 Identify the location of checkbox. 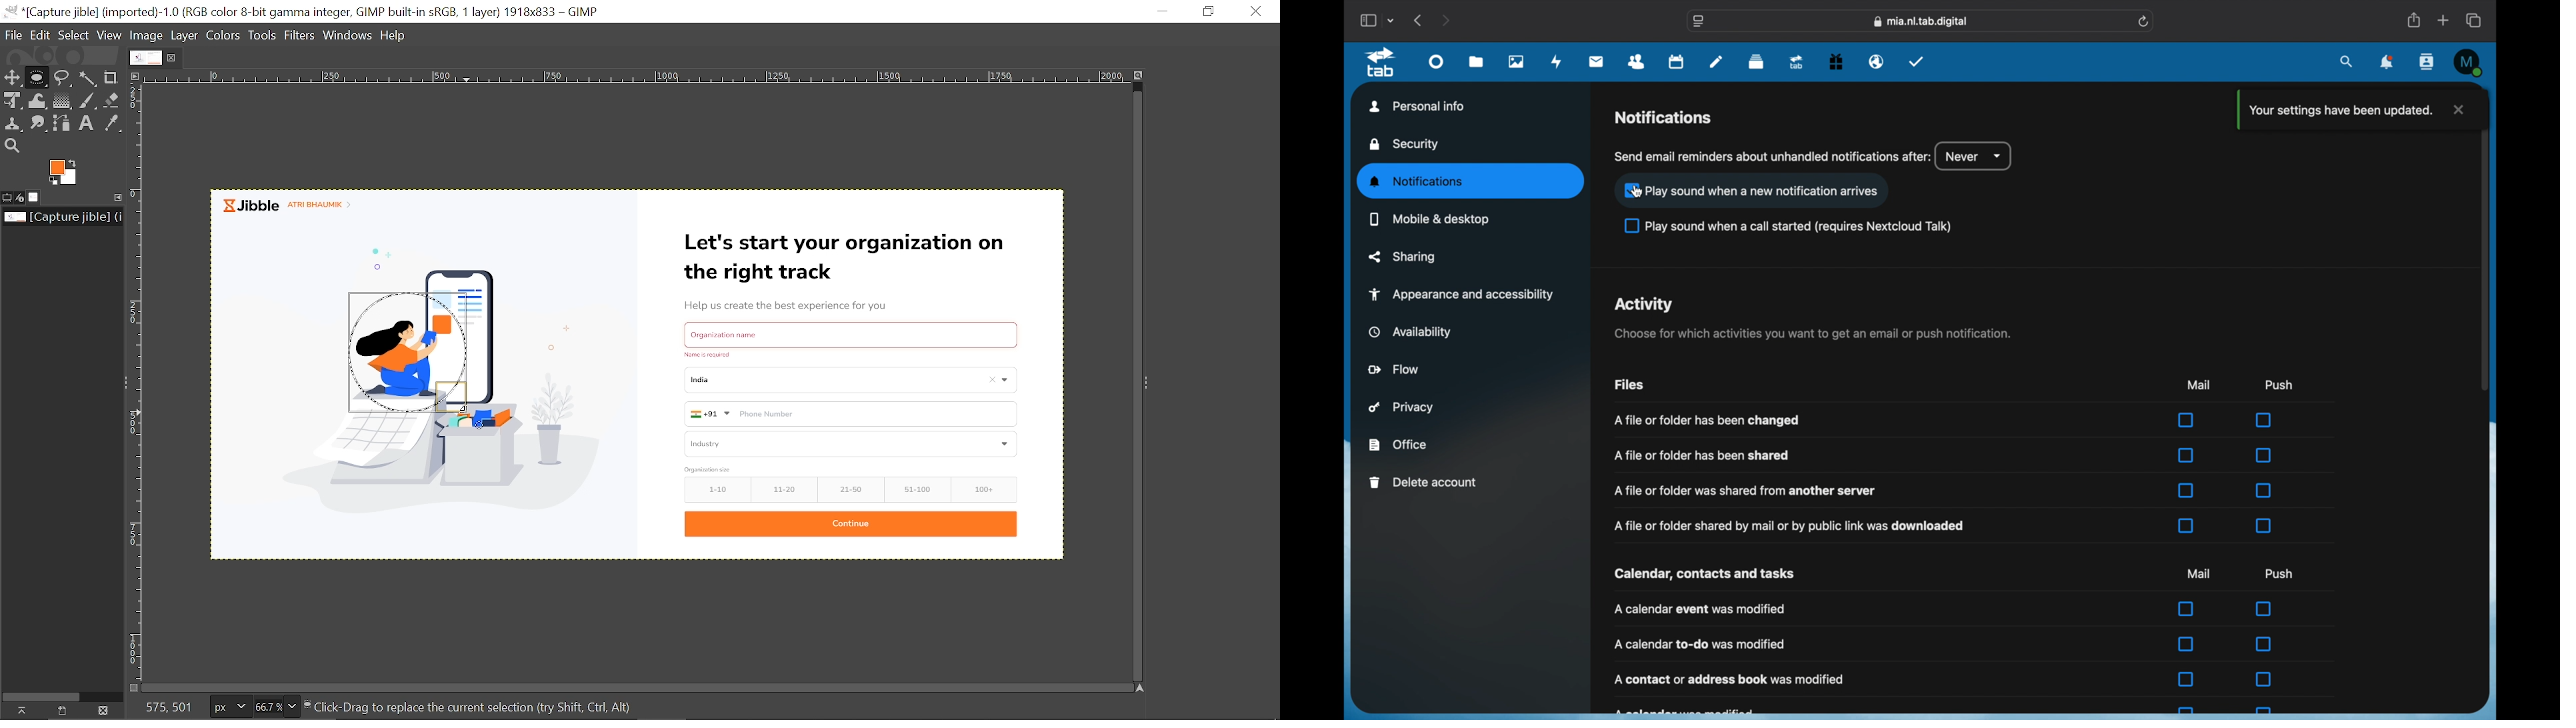
(2187, 679).